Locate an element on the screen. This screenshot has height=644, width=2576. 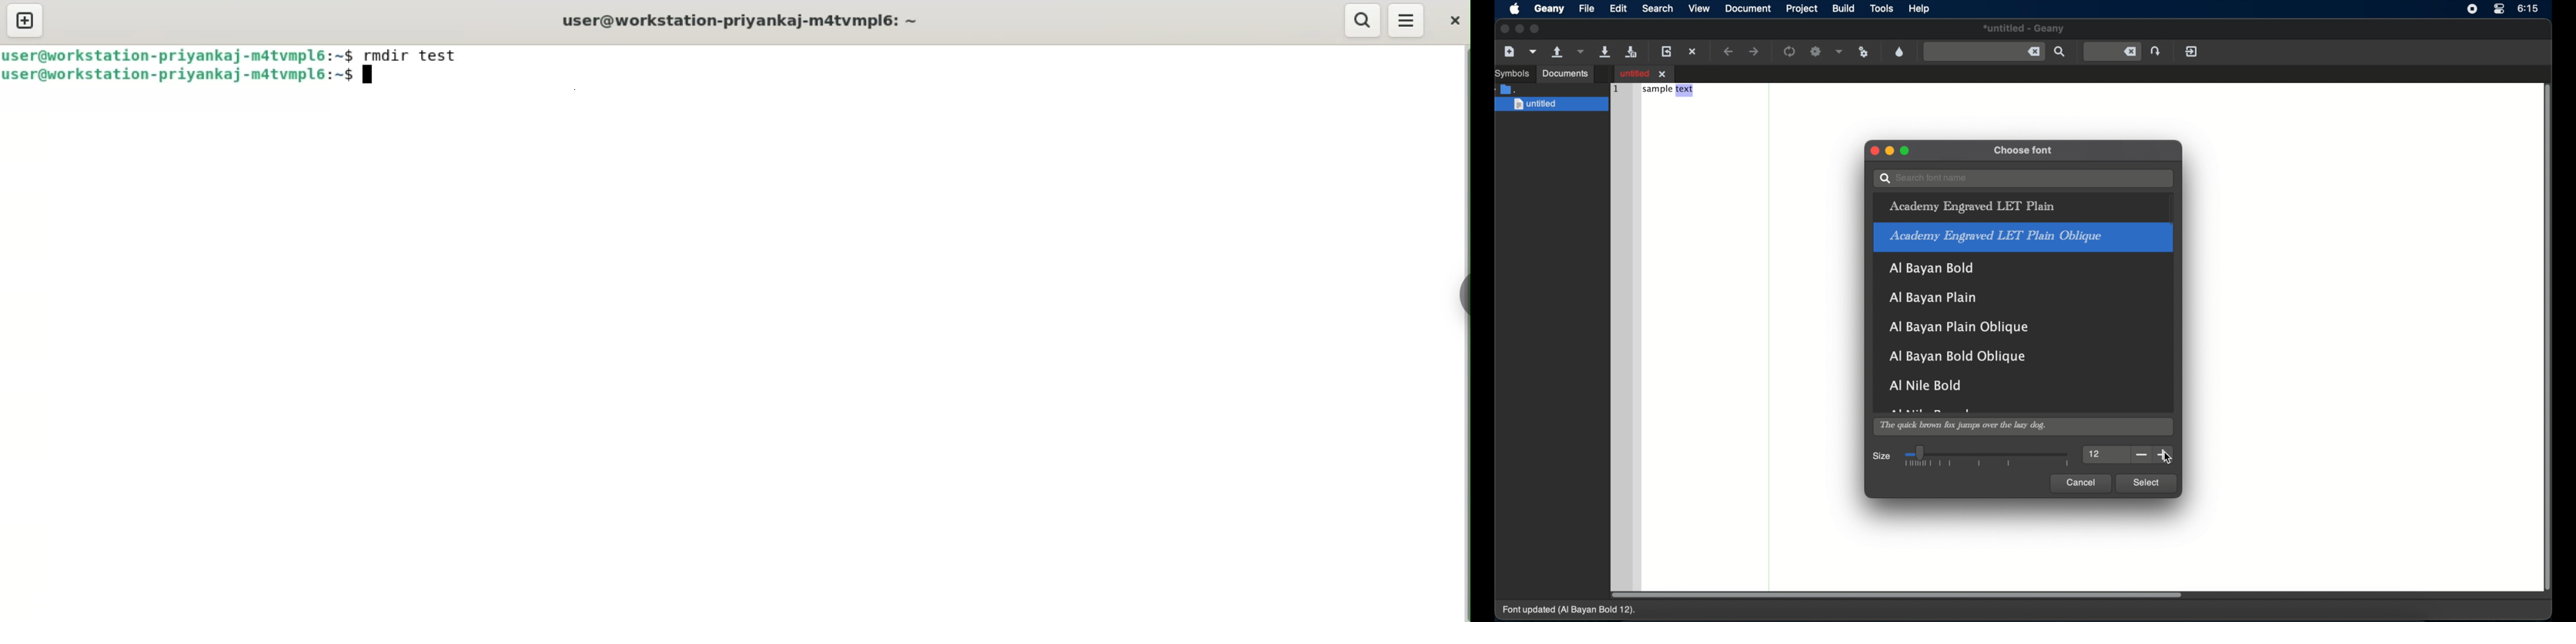
user@workstation-priyankaj-m4tvmpl6: ~$ is located at coordinates (188, 75).